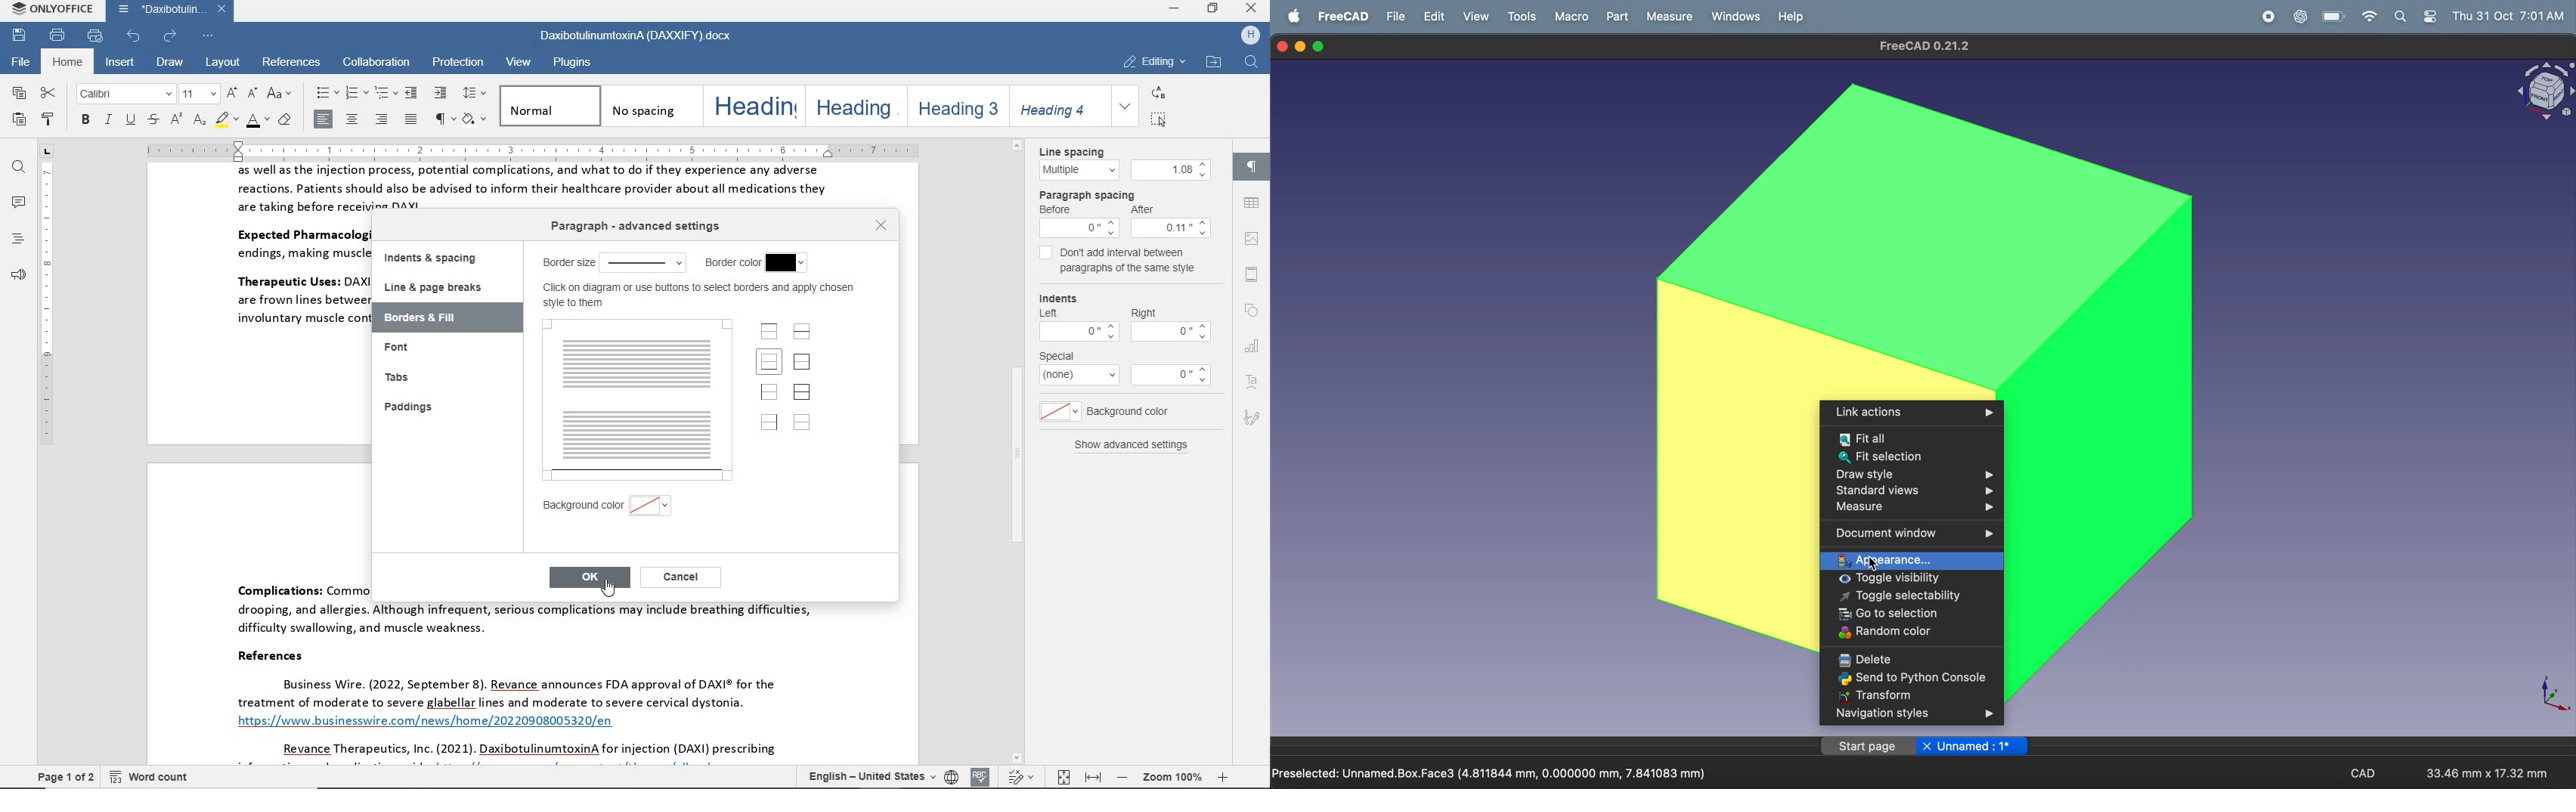  I want to click on spell checking, so click(981, 777).